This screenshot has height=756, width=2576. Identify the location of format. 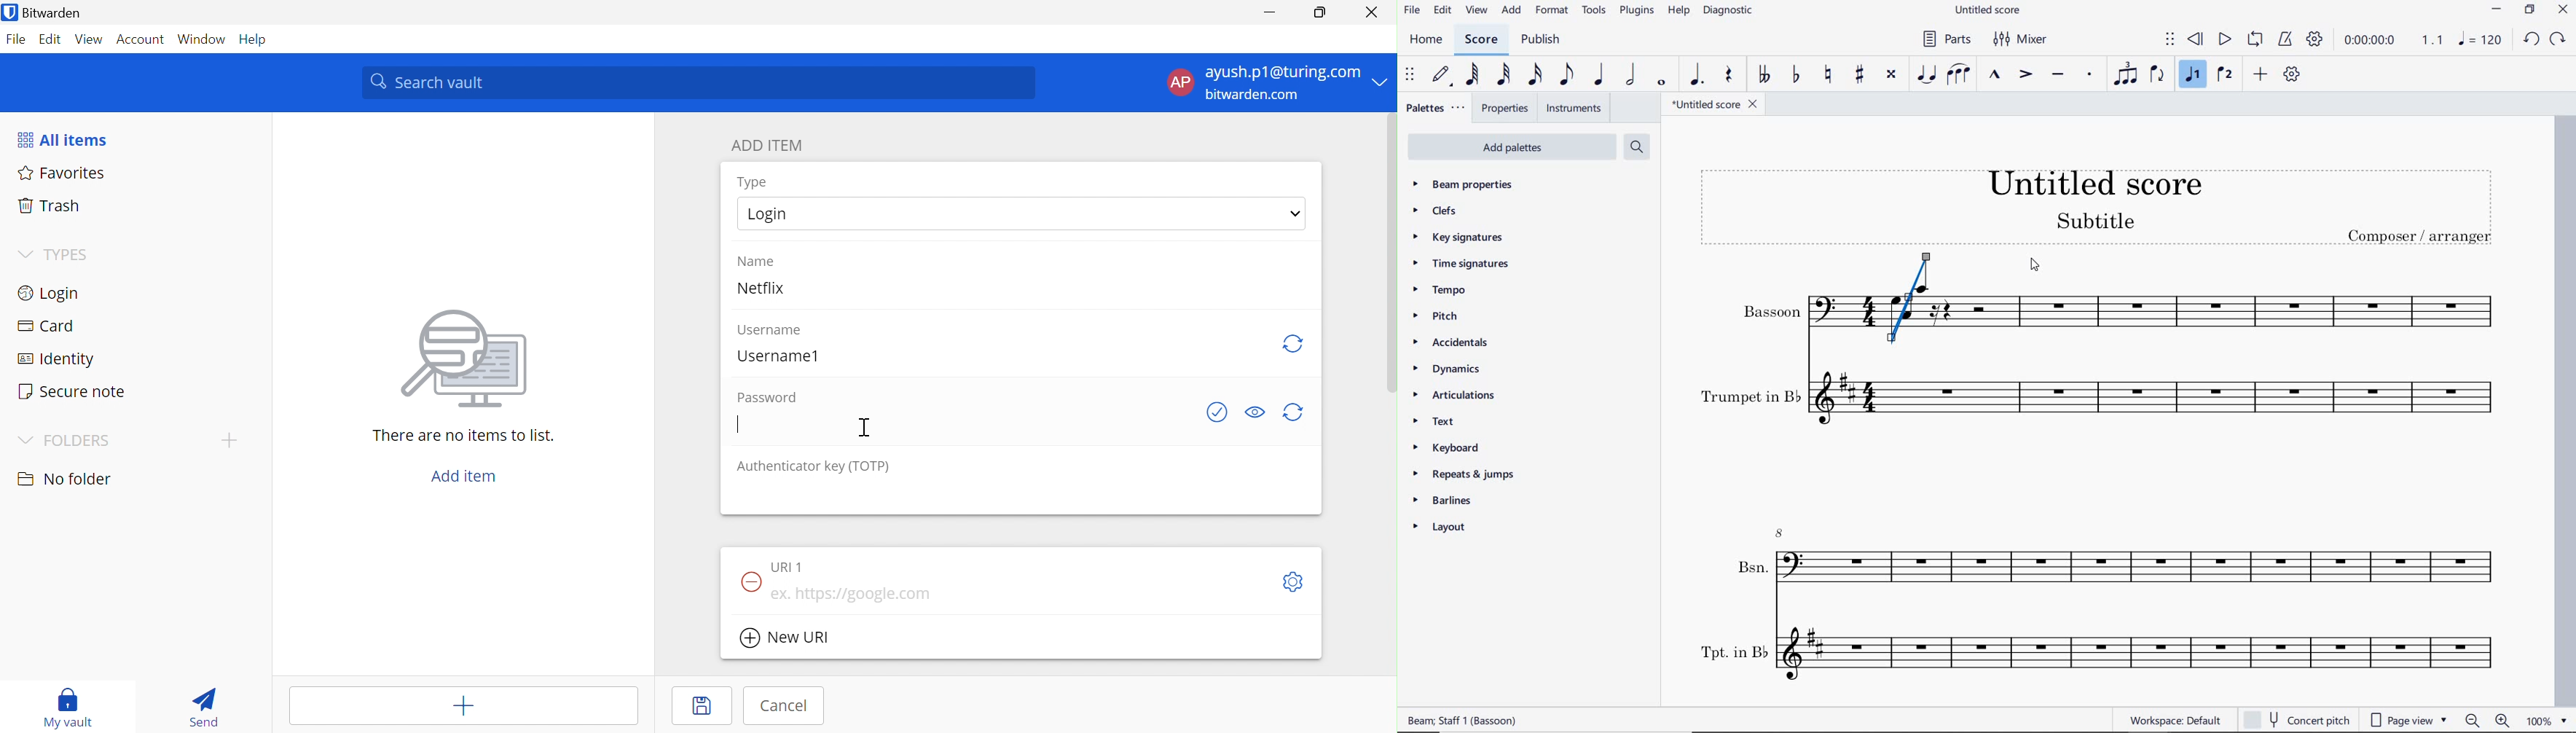
(1553, 11).